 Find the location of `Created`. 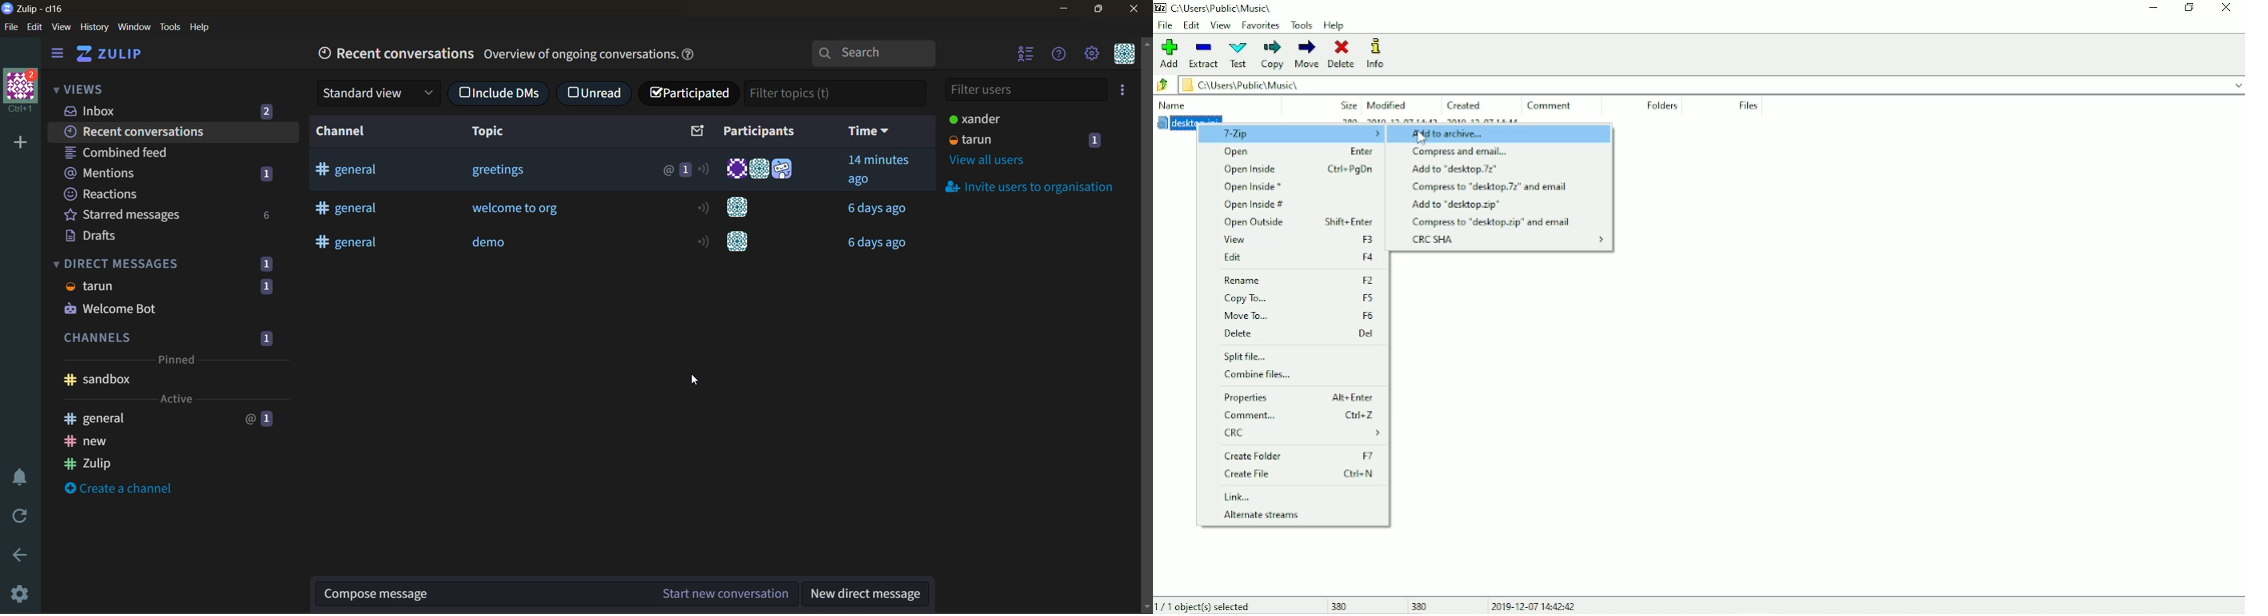

Created is located at coordinates (1467, 105).